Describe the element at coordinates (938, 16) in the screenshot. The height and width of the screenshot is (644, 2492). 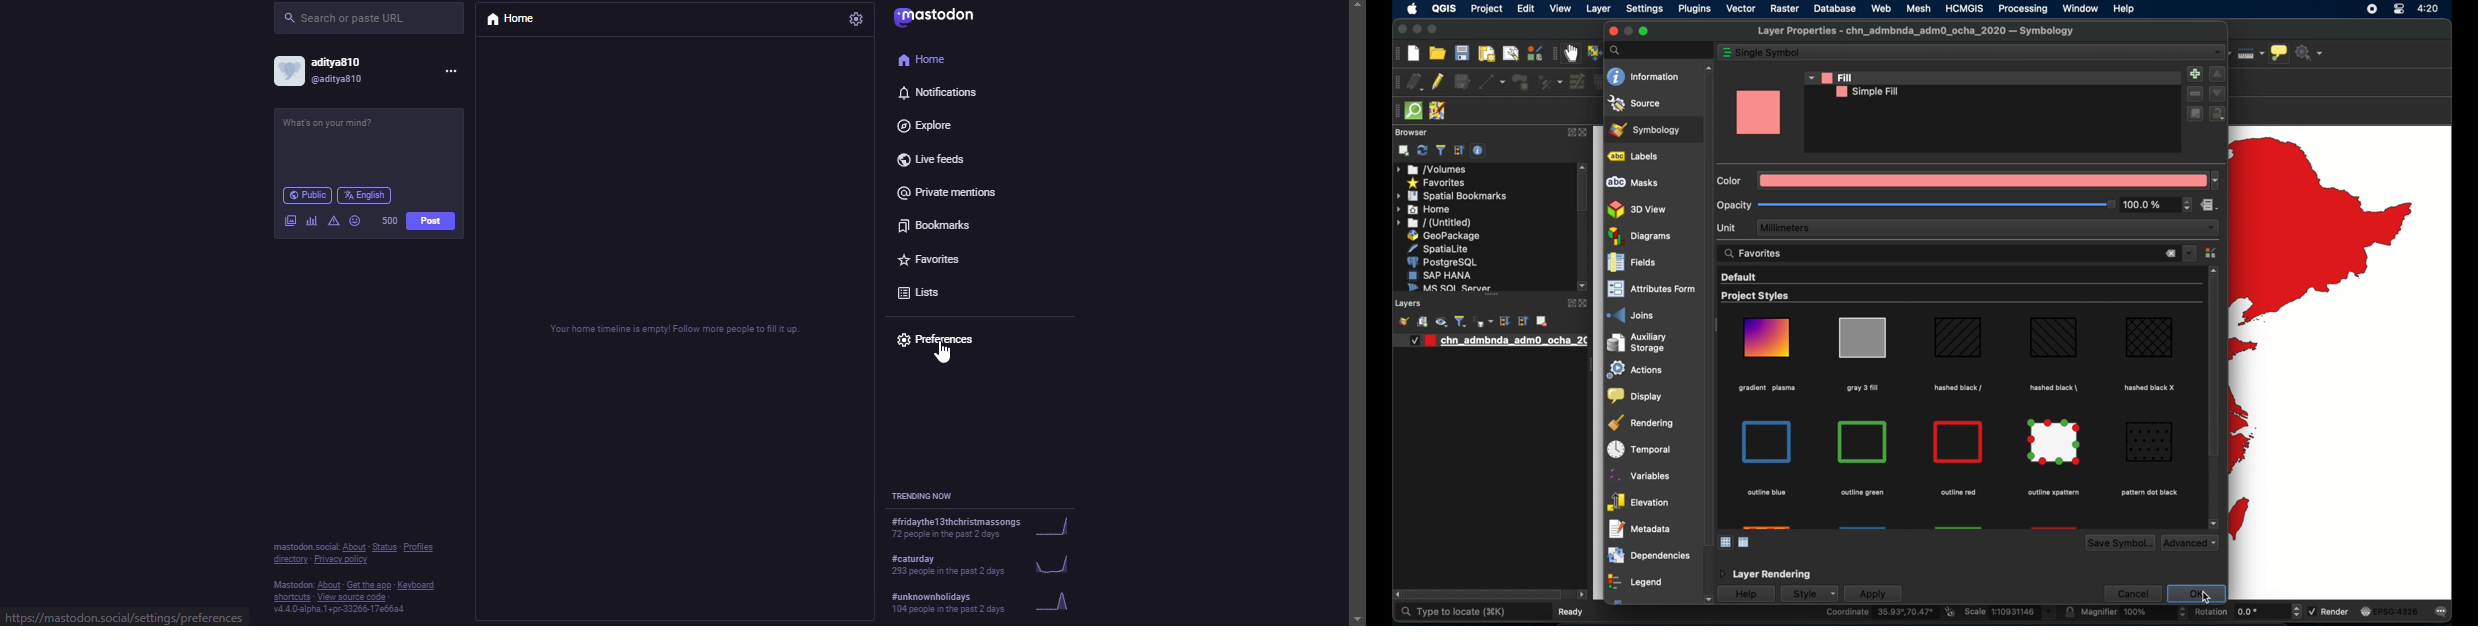
I see `mastodon` at that location.